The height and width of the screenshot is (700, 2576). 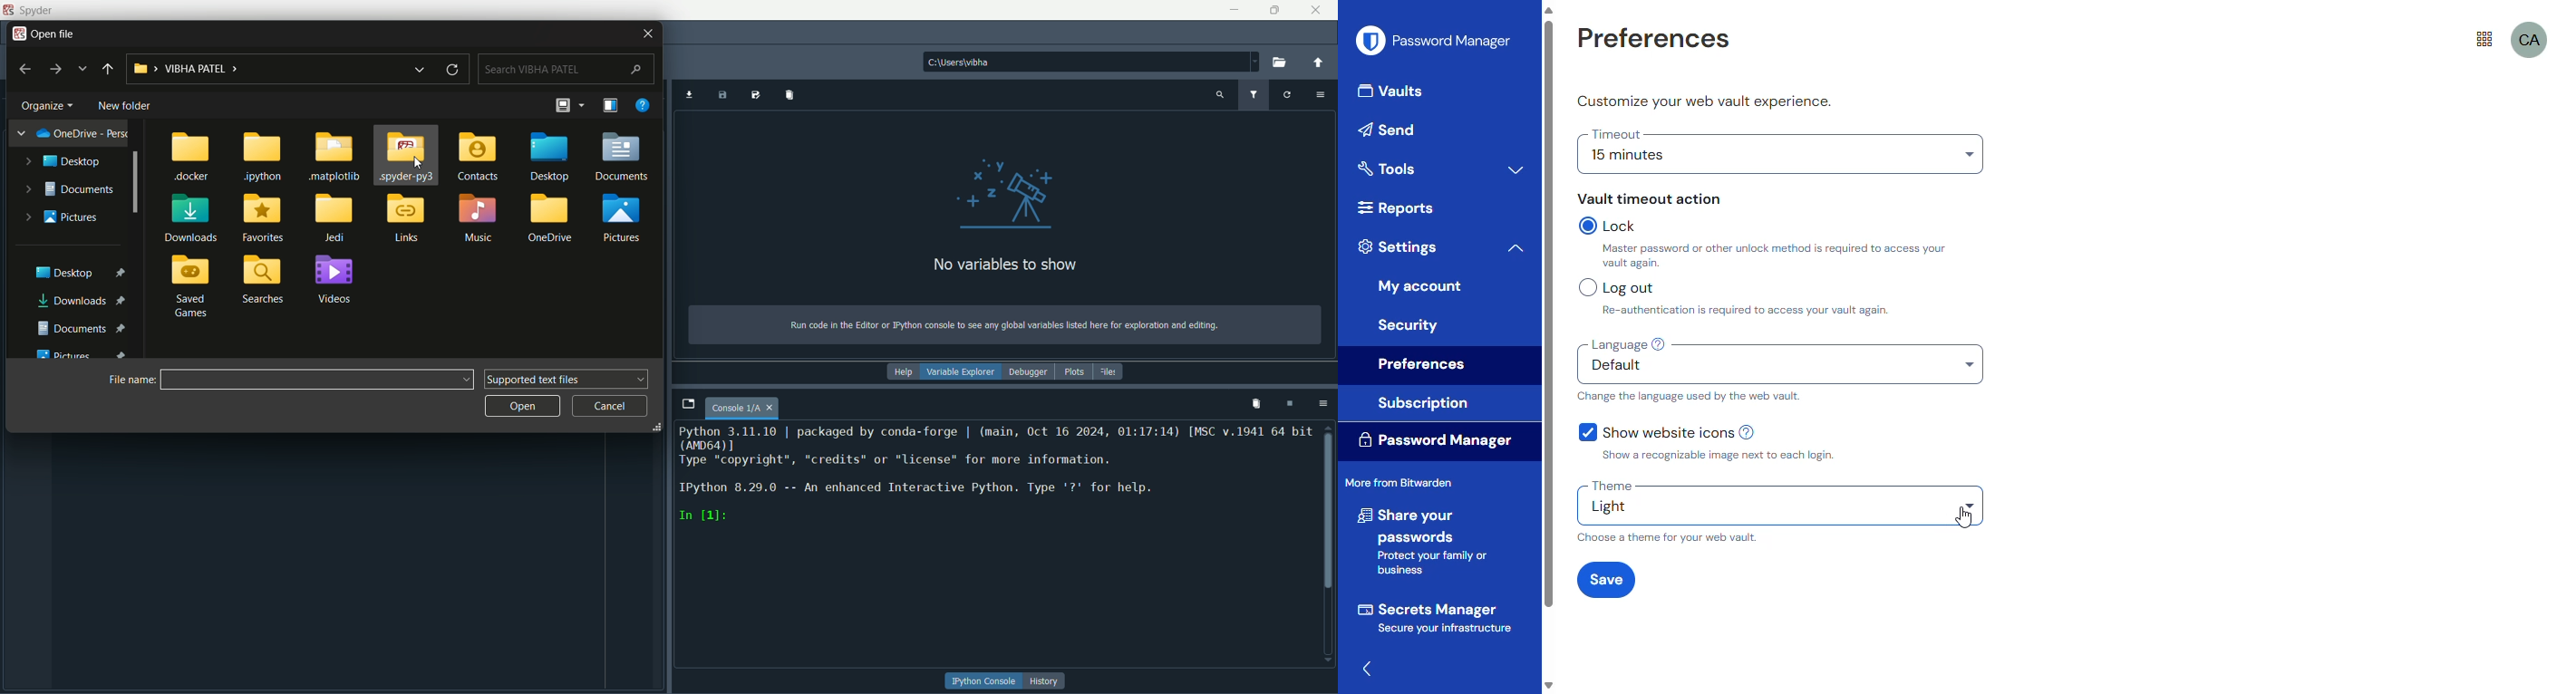 I want to click on search variable, so click(x=1219, y=95).